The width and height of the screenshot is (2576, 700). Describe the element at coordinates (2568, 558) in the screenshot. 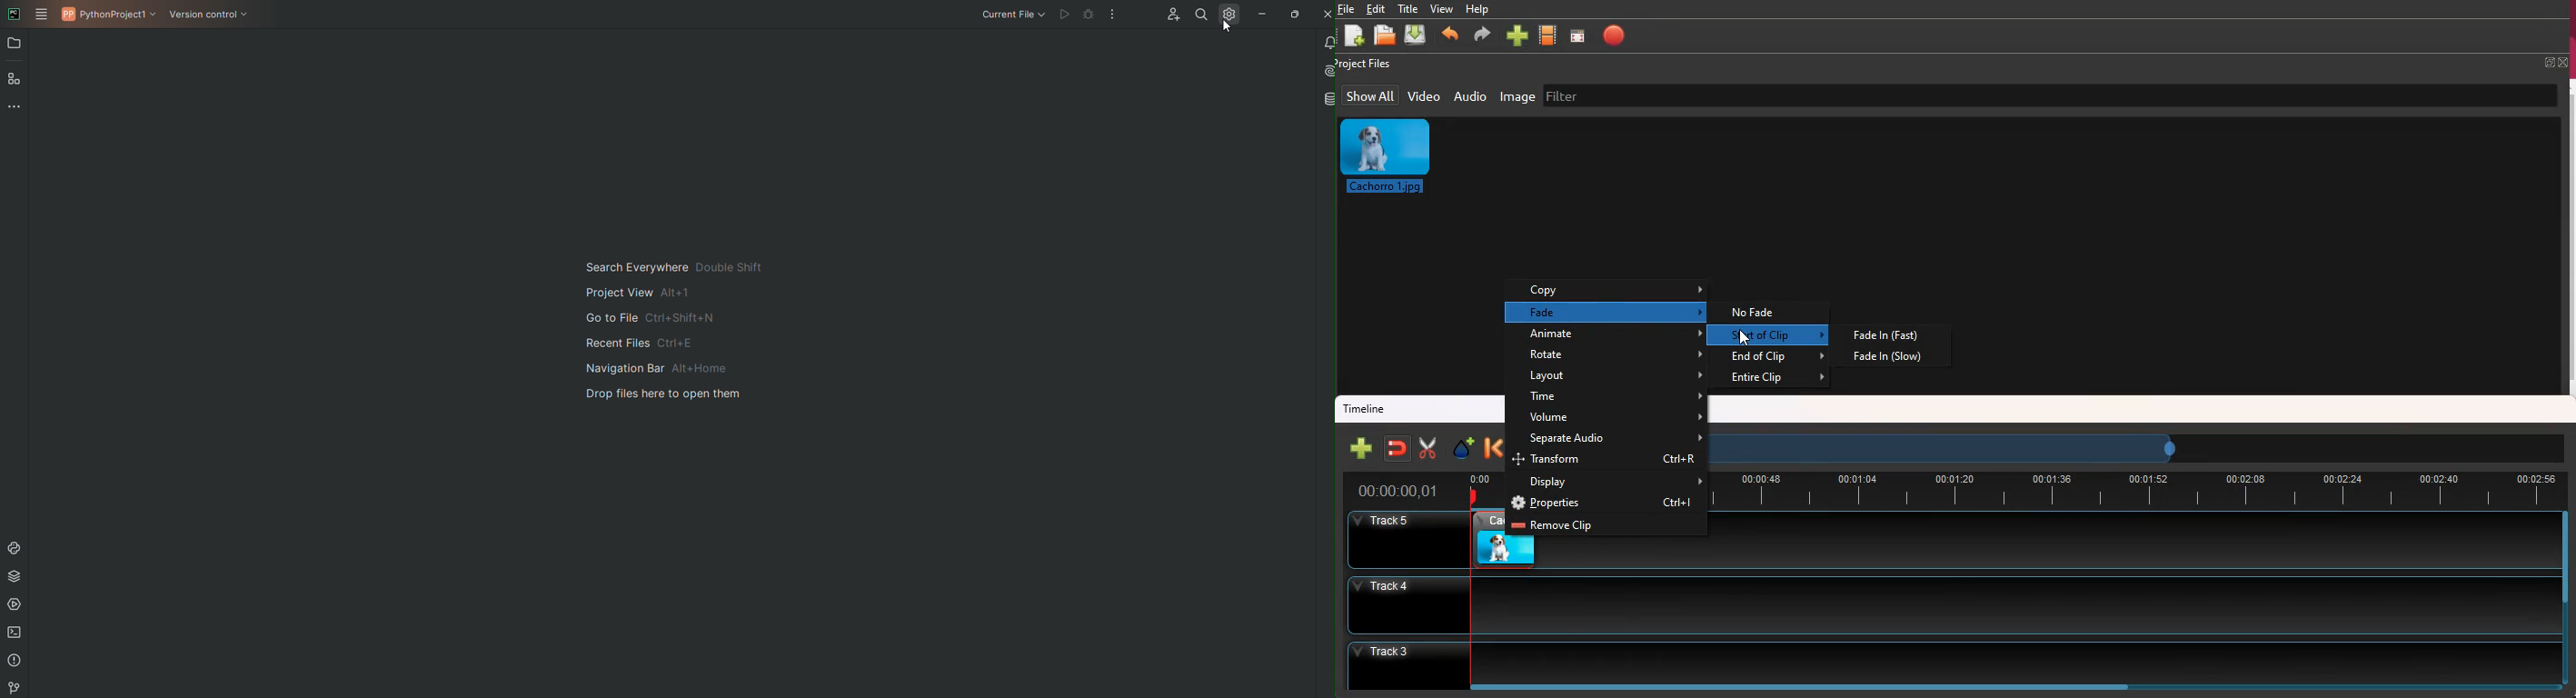

I see `scroll bar` at that location.